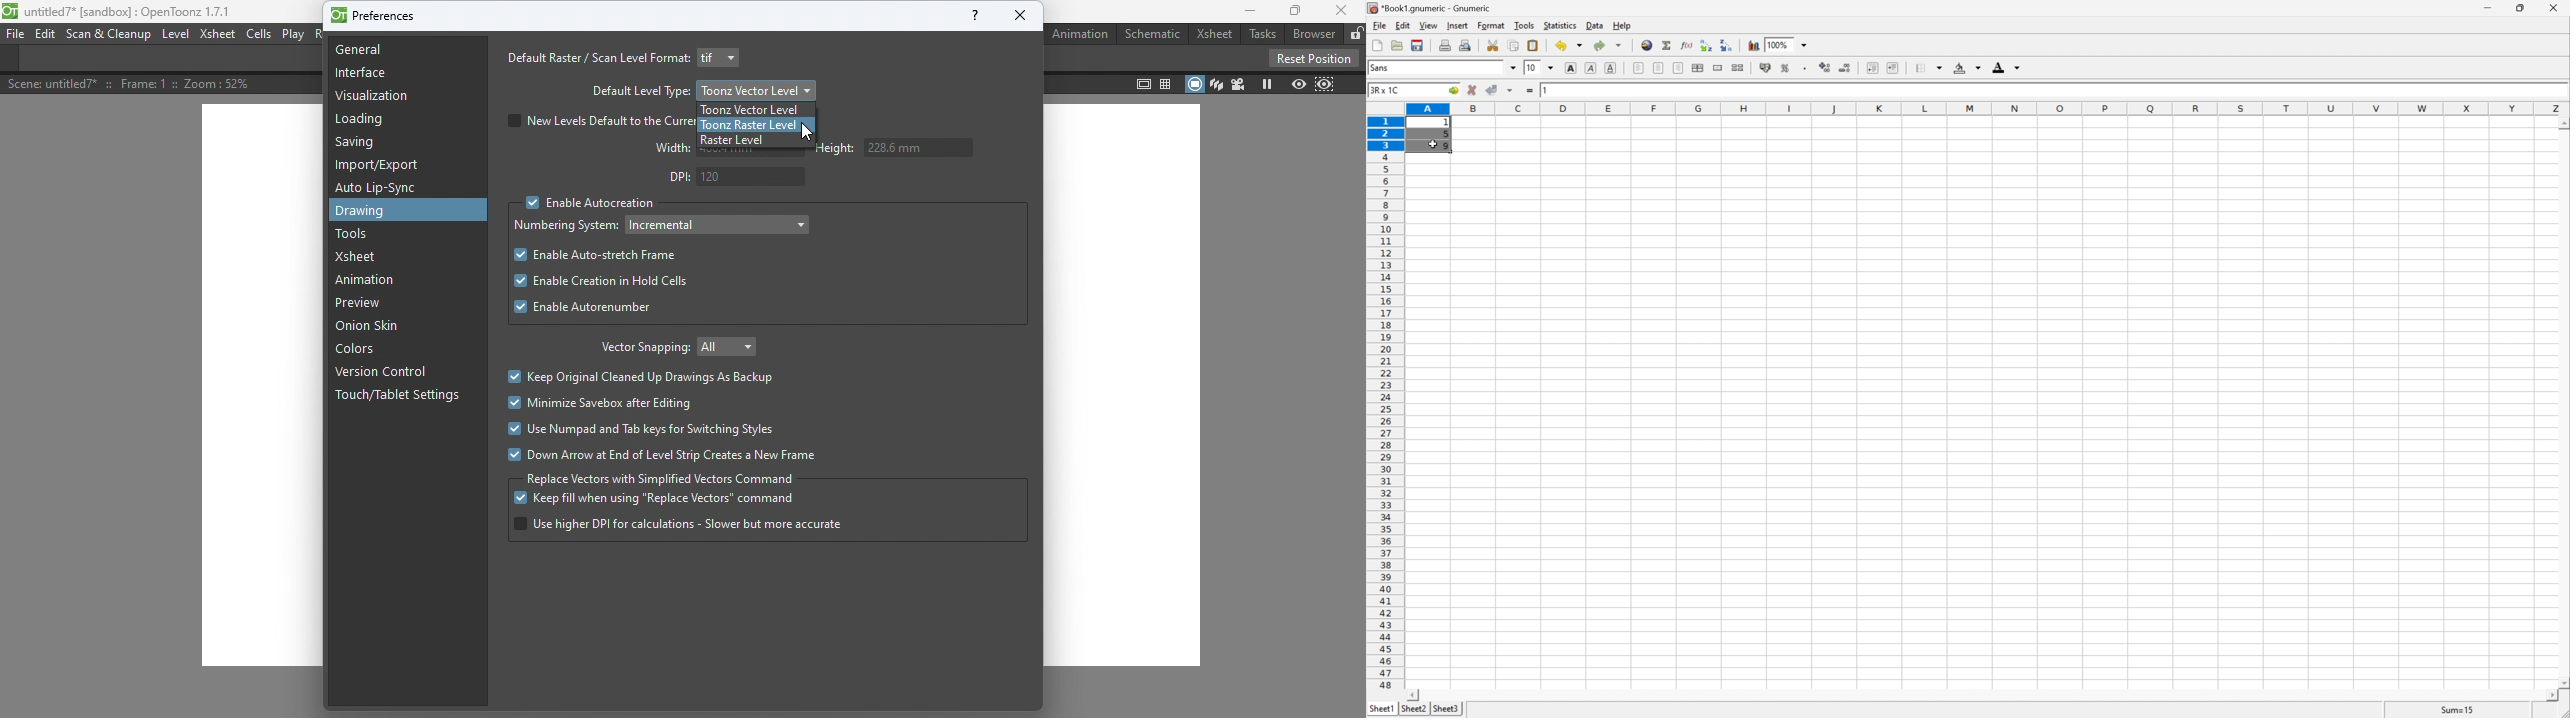 The height and width of the screenshot is (728, 2576). I want to click on Animation, so click(1079, 33).